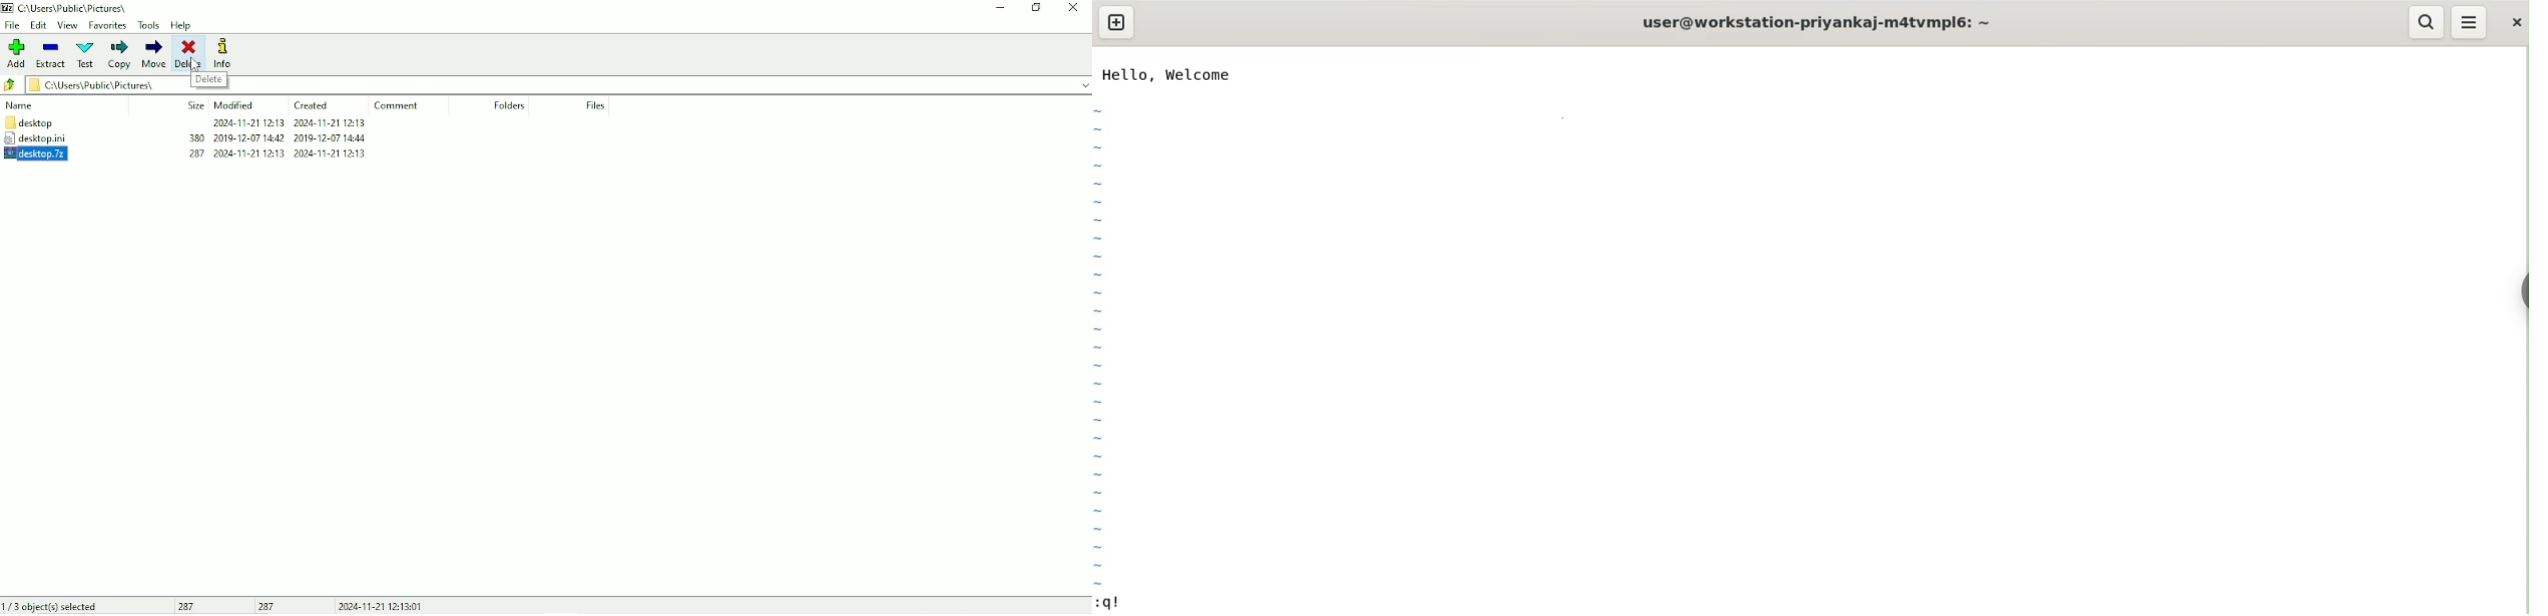 This screenshot has height=616, width=2548. I want to click on Delete, so click(188, 53).